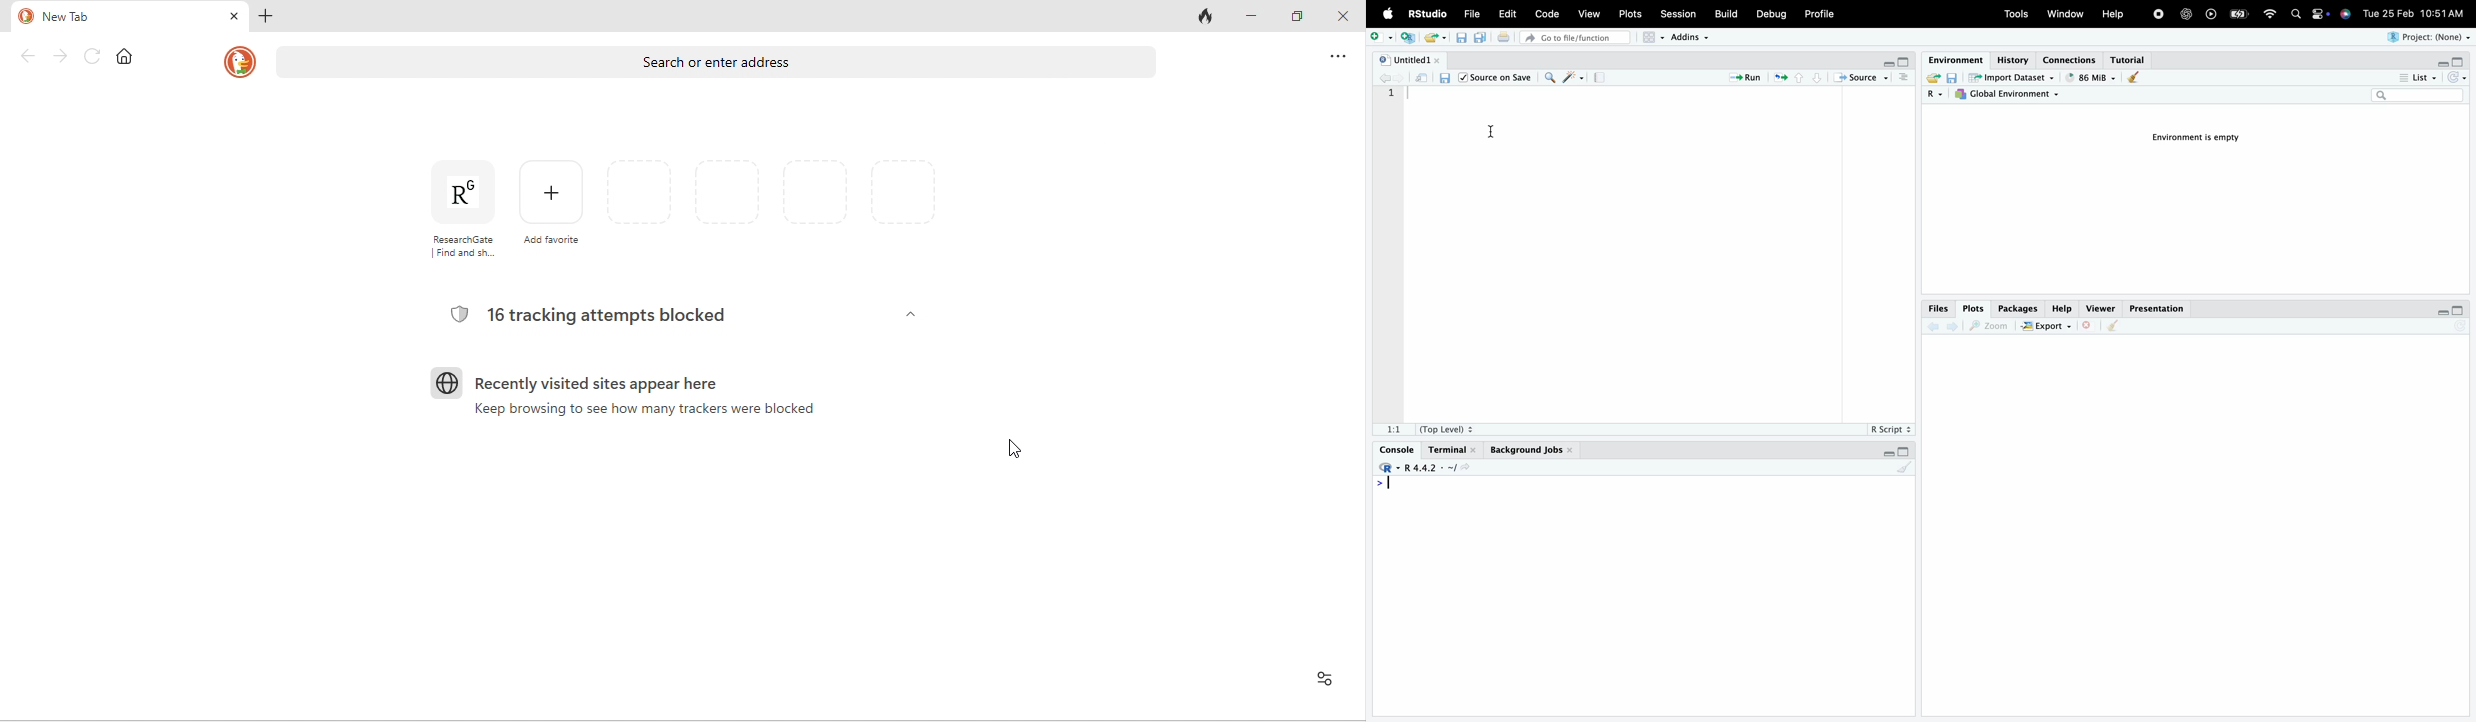  Describe the element at coordinates (2071, 59) in the screenshot. I see `Connections` at that location.